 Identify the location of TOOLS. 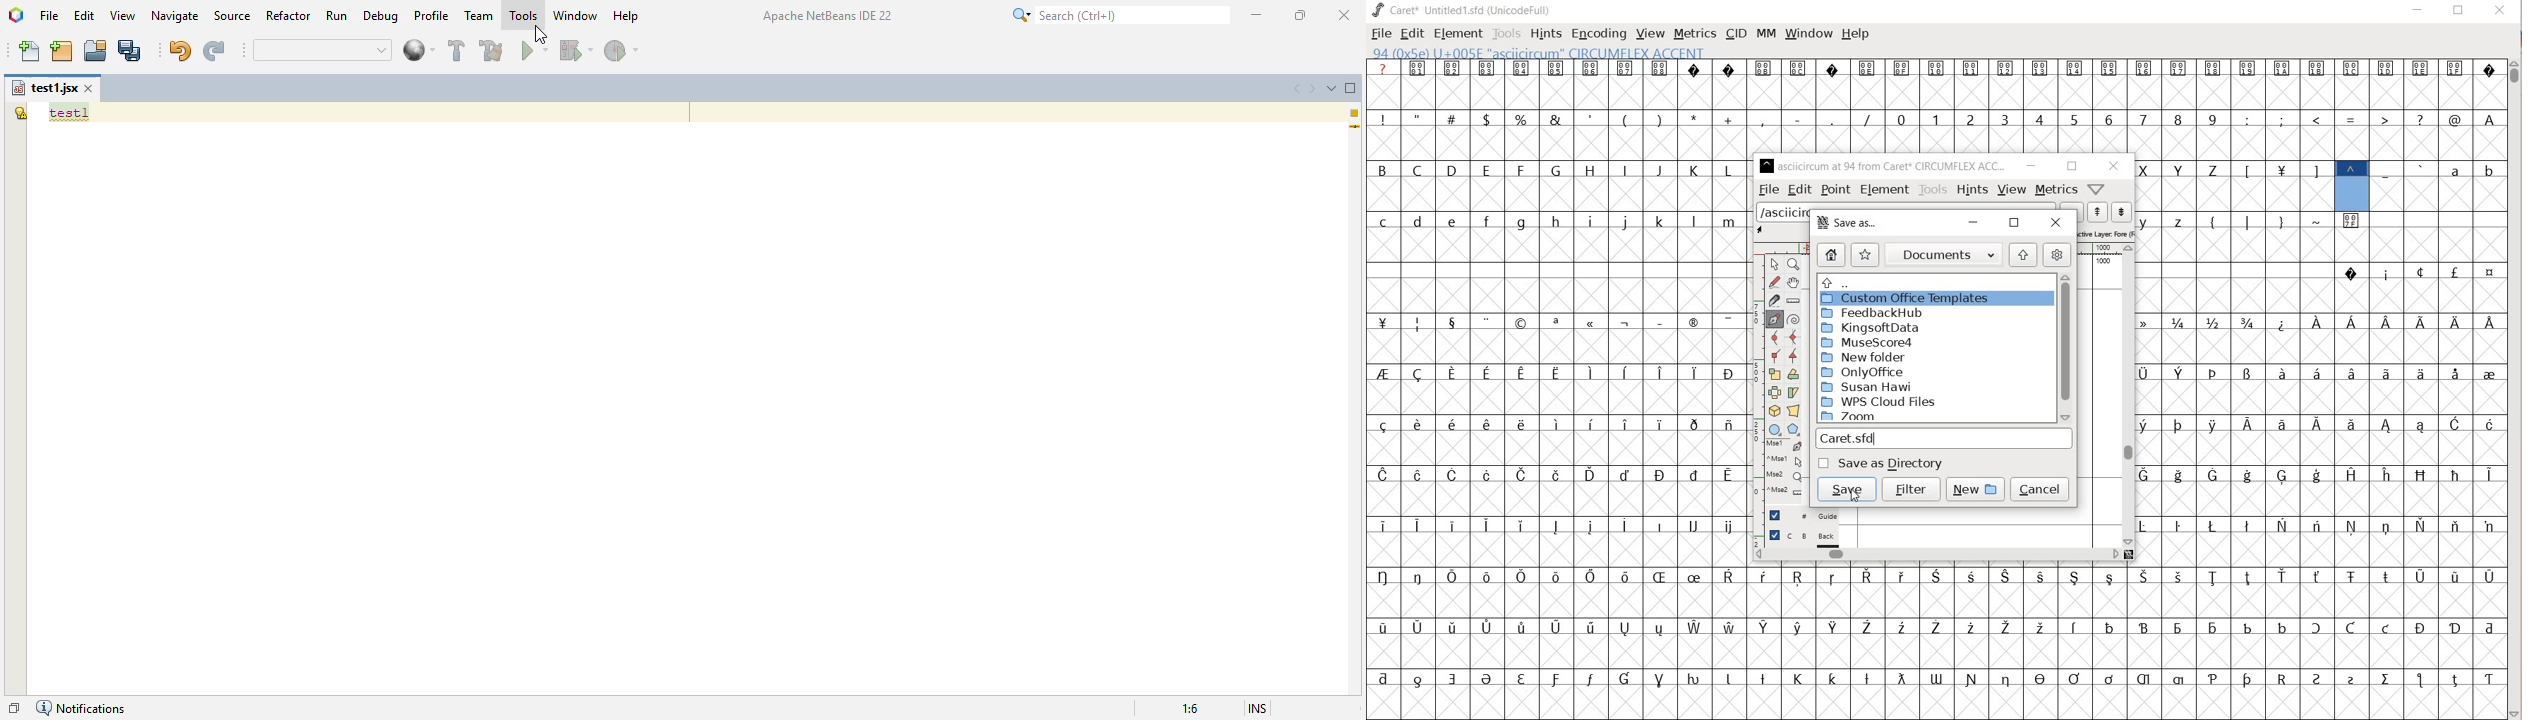
(1506, 33).